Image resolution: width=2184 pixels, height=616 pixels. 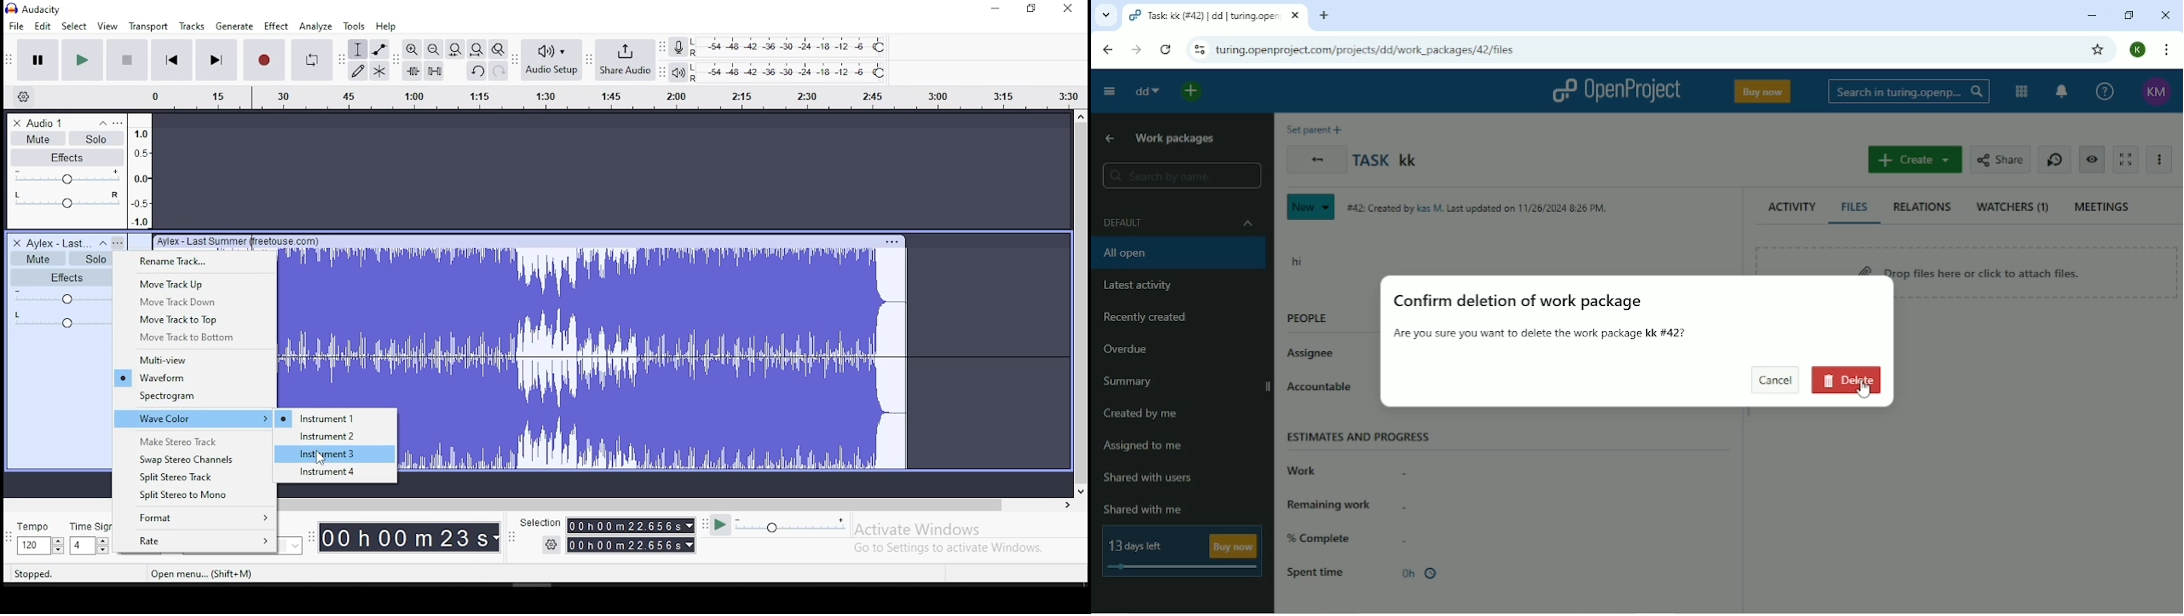 What do you see at coordinates (335, 455) in the screenshot?
I see `instrument 3` at bounding box center [335, 455].